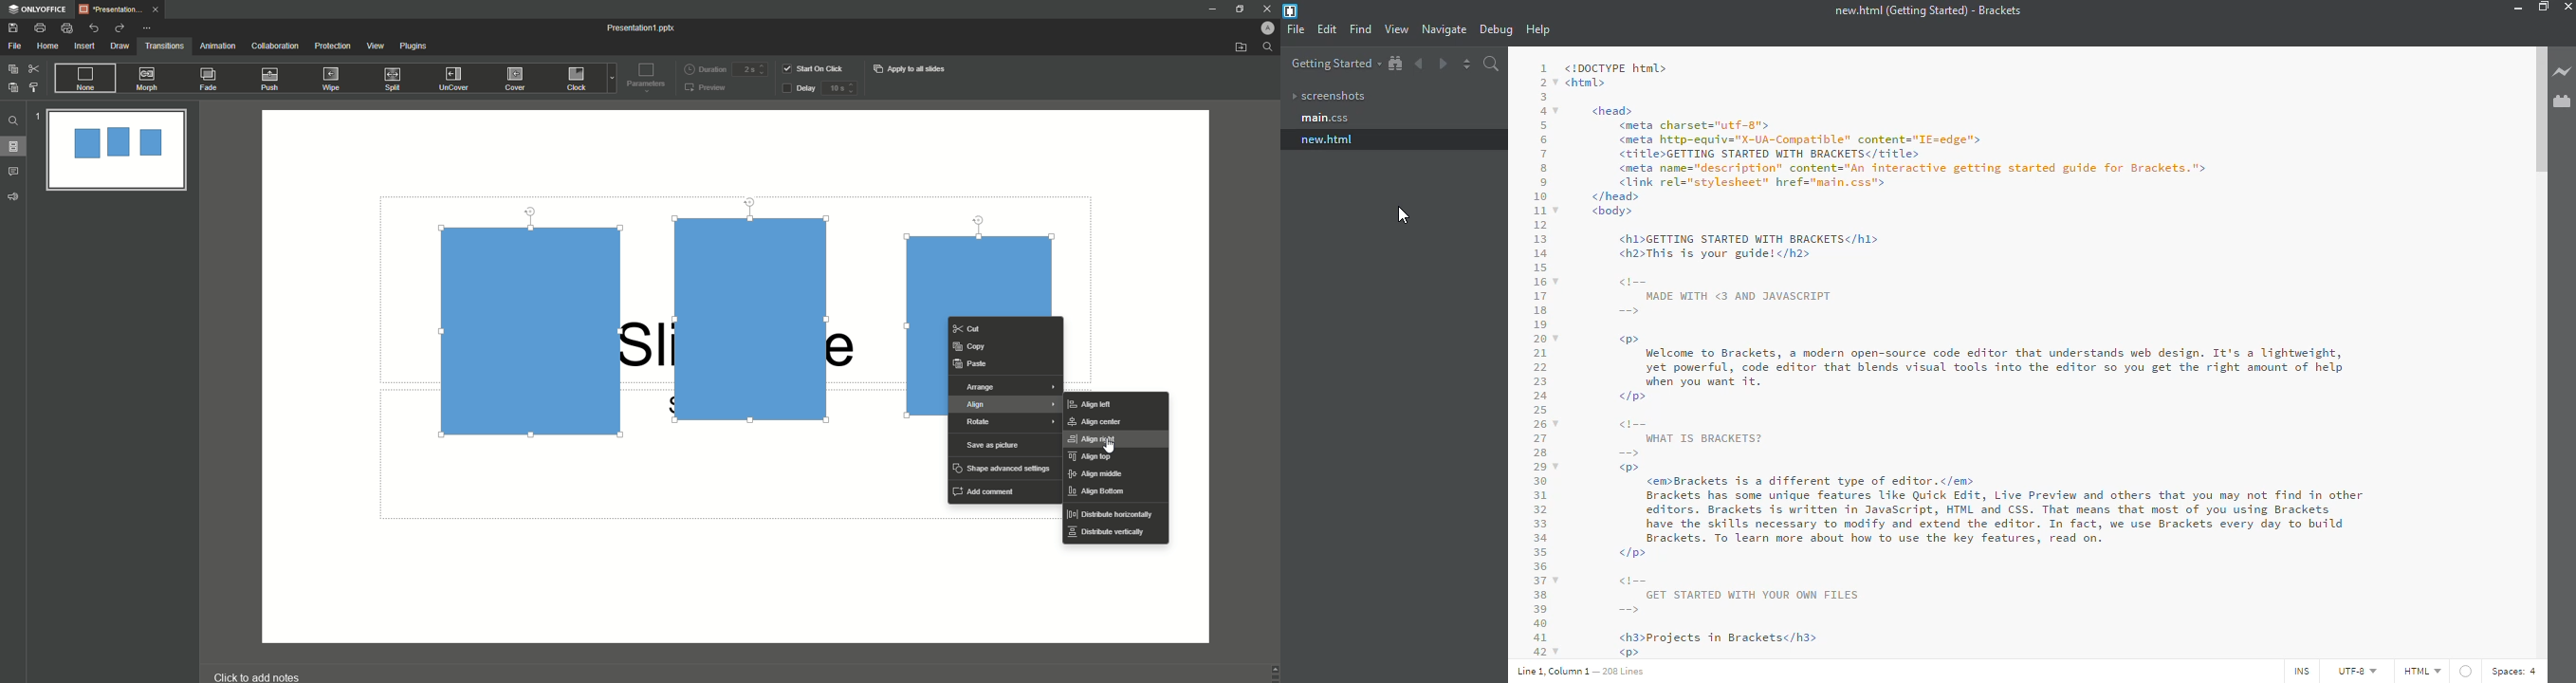  Describe the element at coordinates (1211, 11) in the screenshot. I see `Minimize` at that location.